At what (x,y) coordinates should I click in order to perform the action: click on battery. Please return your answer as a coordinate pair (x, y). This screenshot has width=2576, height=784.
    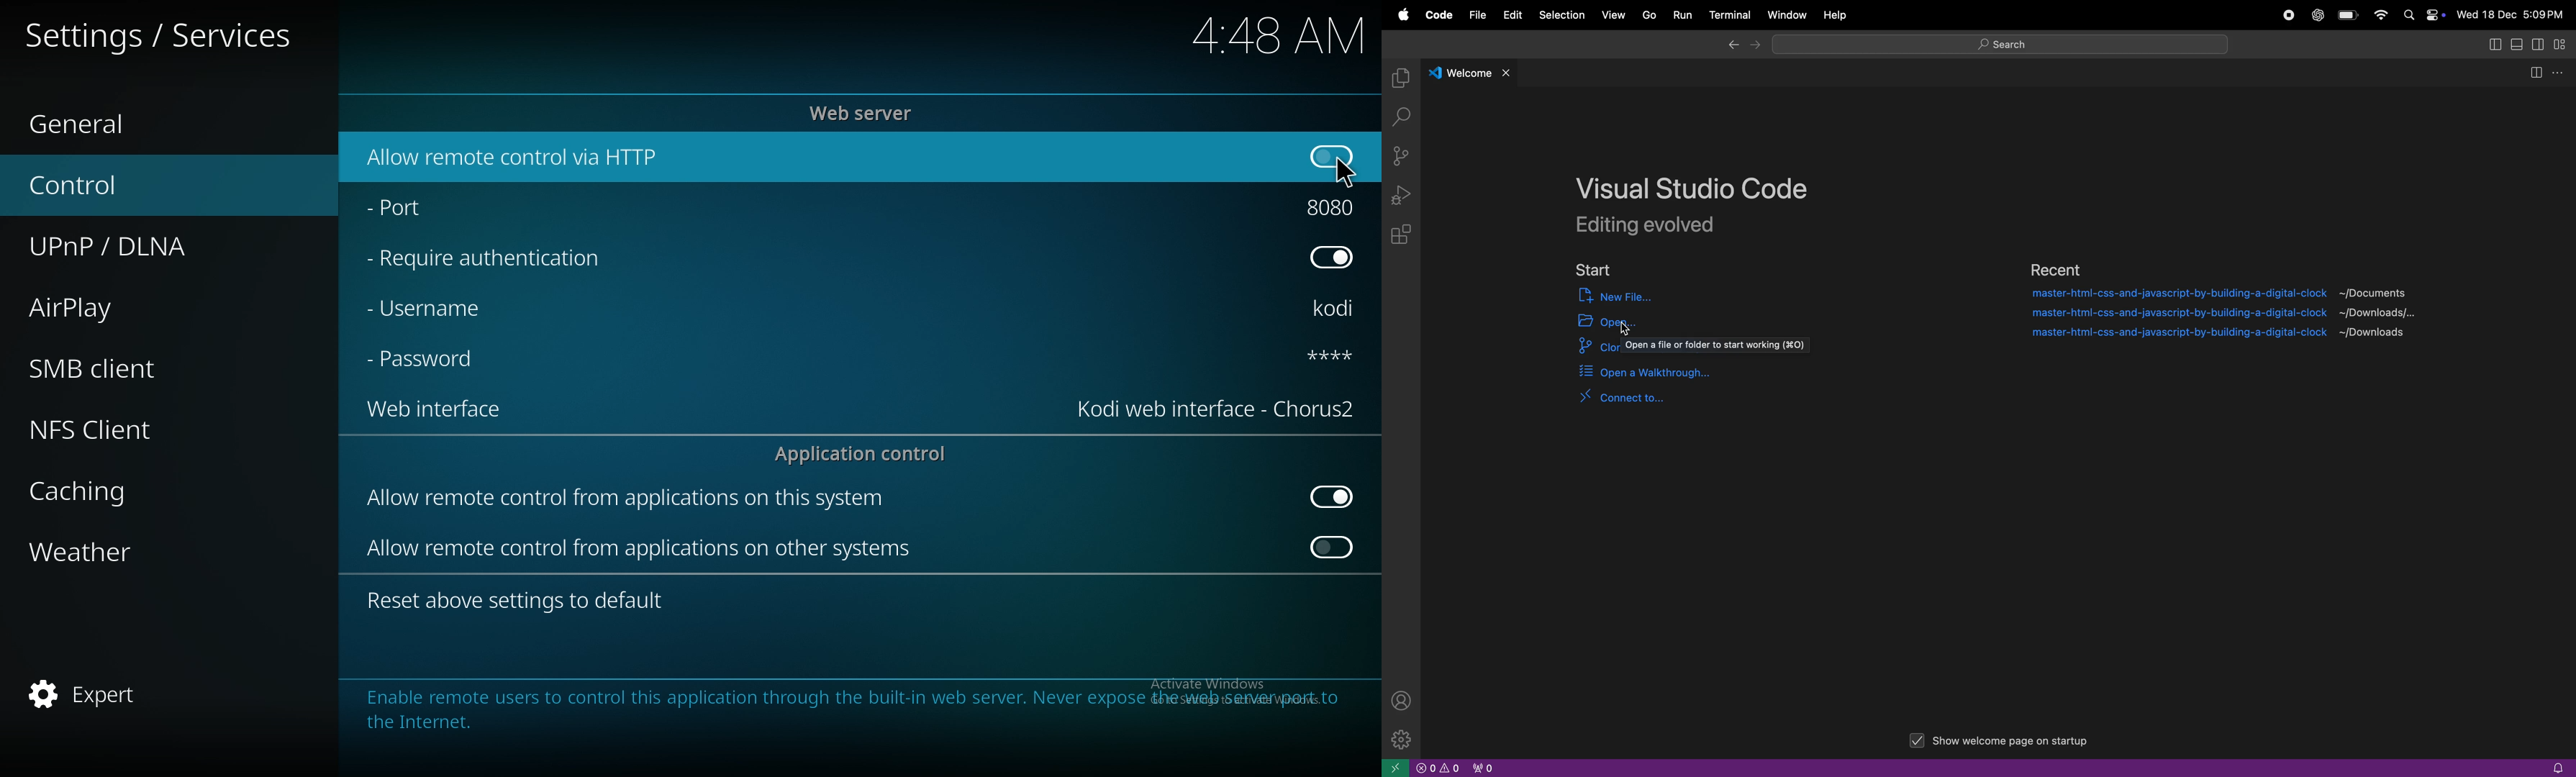
    Looking at the image, I should click on (2348, 16).